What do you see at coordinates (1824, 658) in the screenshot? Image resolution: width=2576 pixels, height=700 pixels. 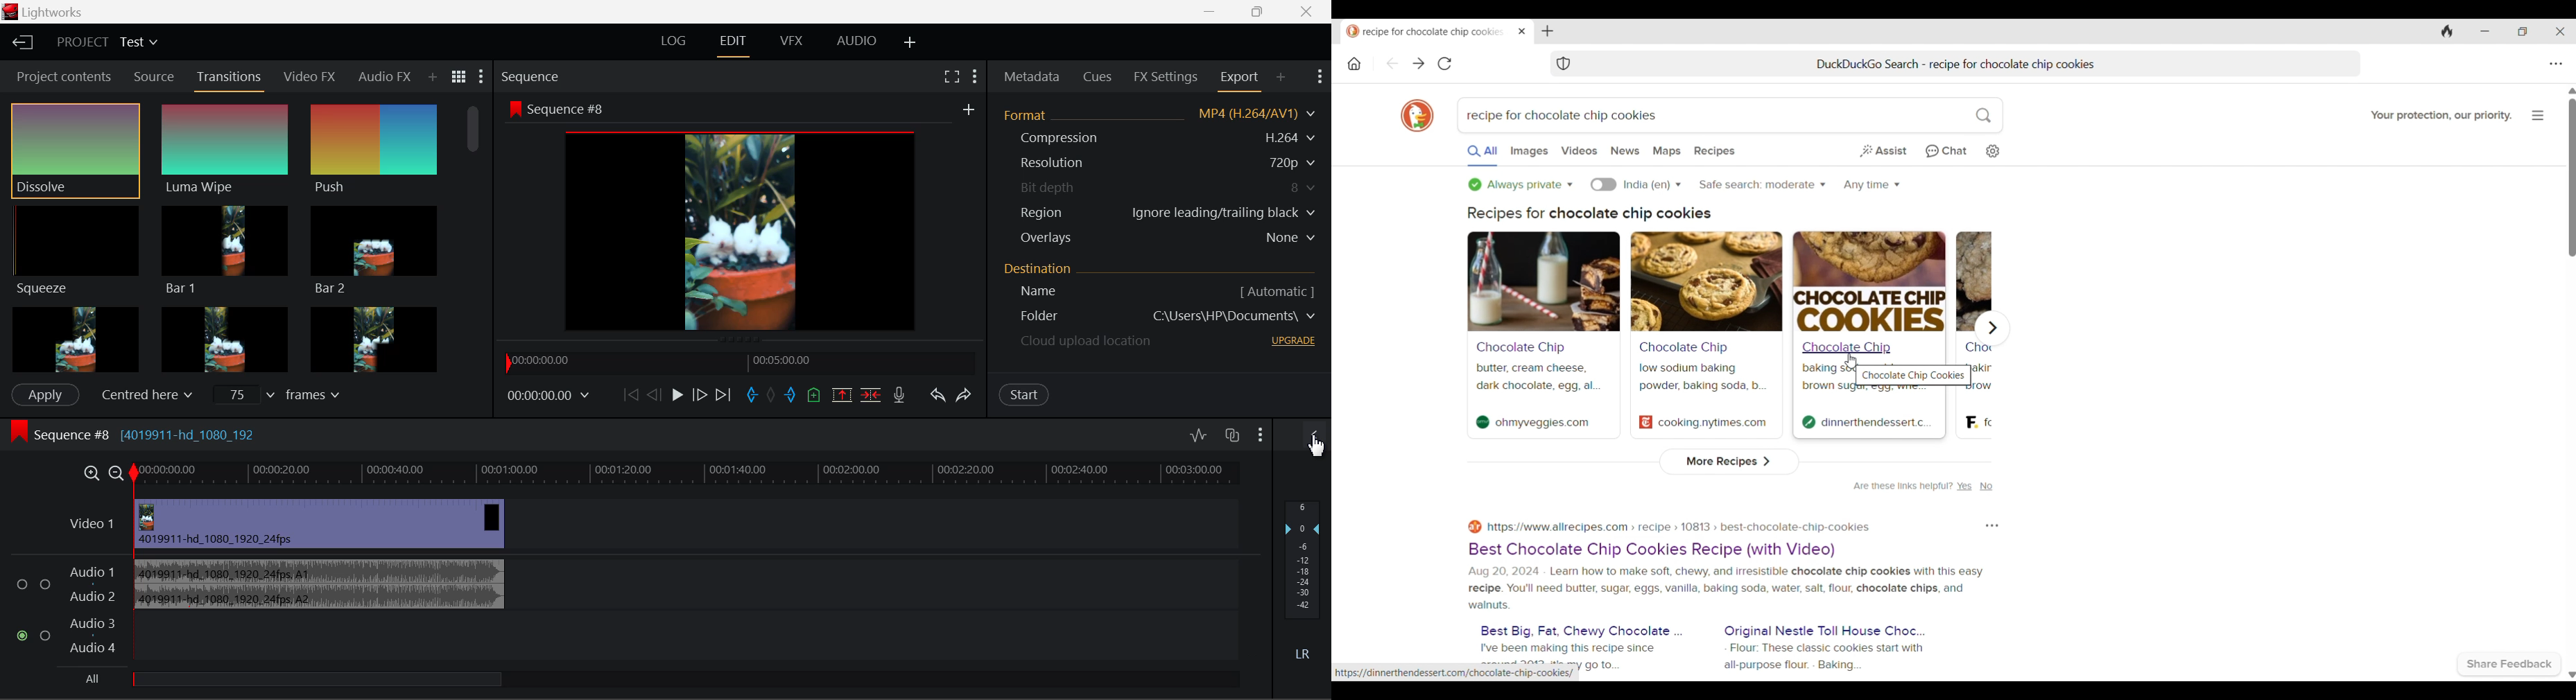 I see `Flour: These classic cookies start with
all-purpose flour. - Baking...` at bounding box center [1824, 658].